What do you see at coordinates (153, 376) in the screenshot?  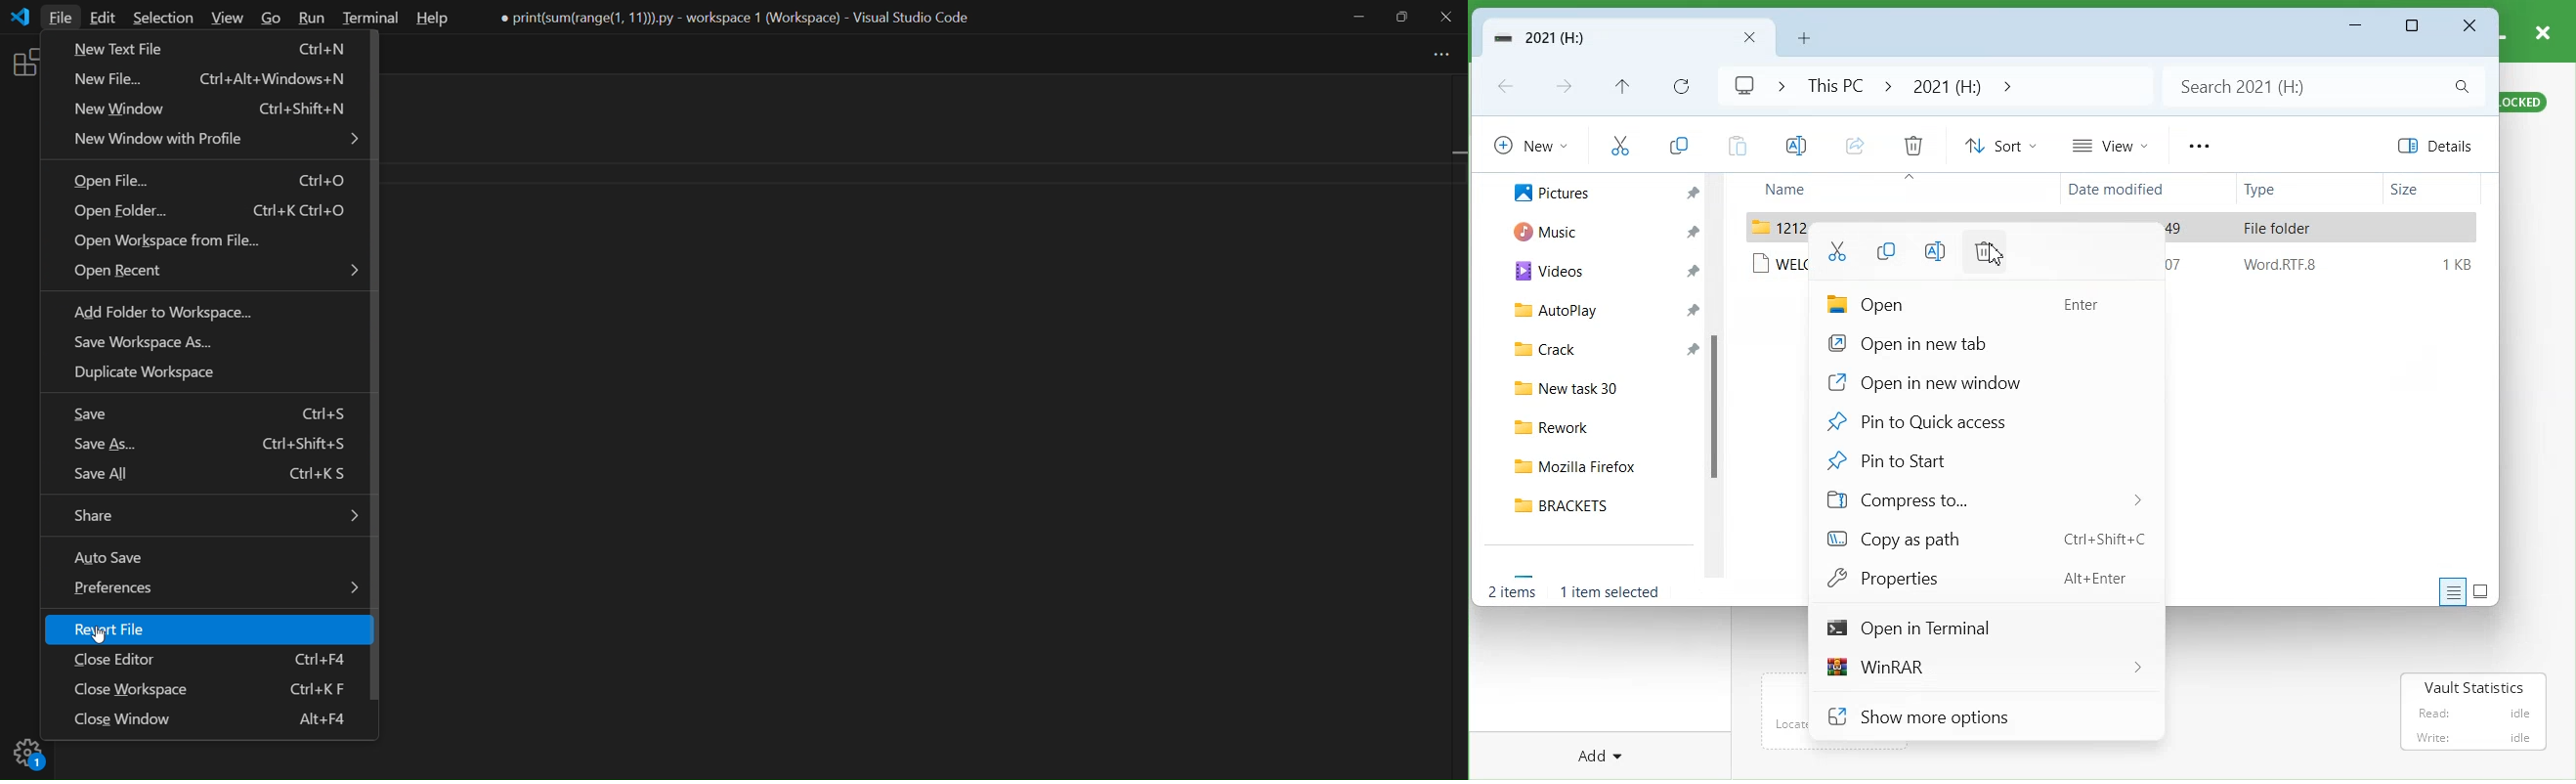 I see `duplicate workspace` at bounding box center [153, 376].